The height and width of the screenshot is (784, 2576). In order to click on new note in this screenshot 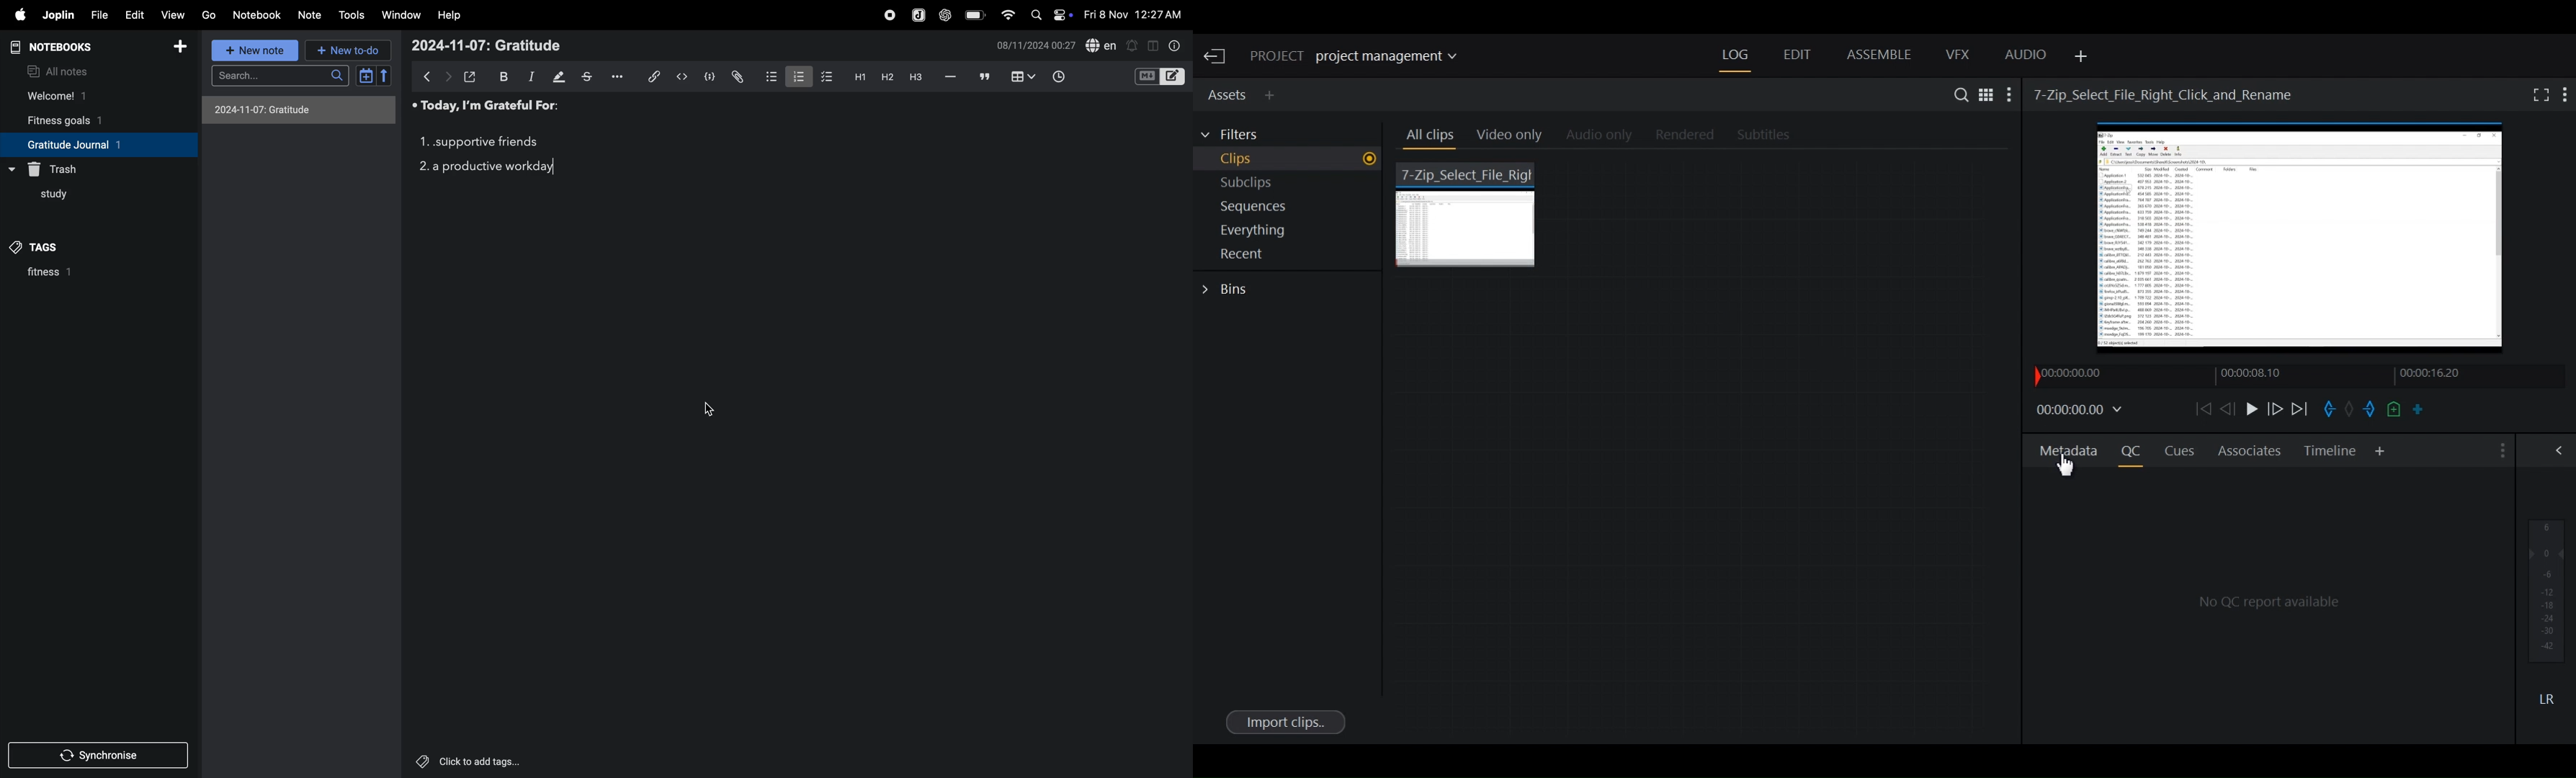, I will do `click(256, 52)`.